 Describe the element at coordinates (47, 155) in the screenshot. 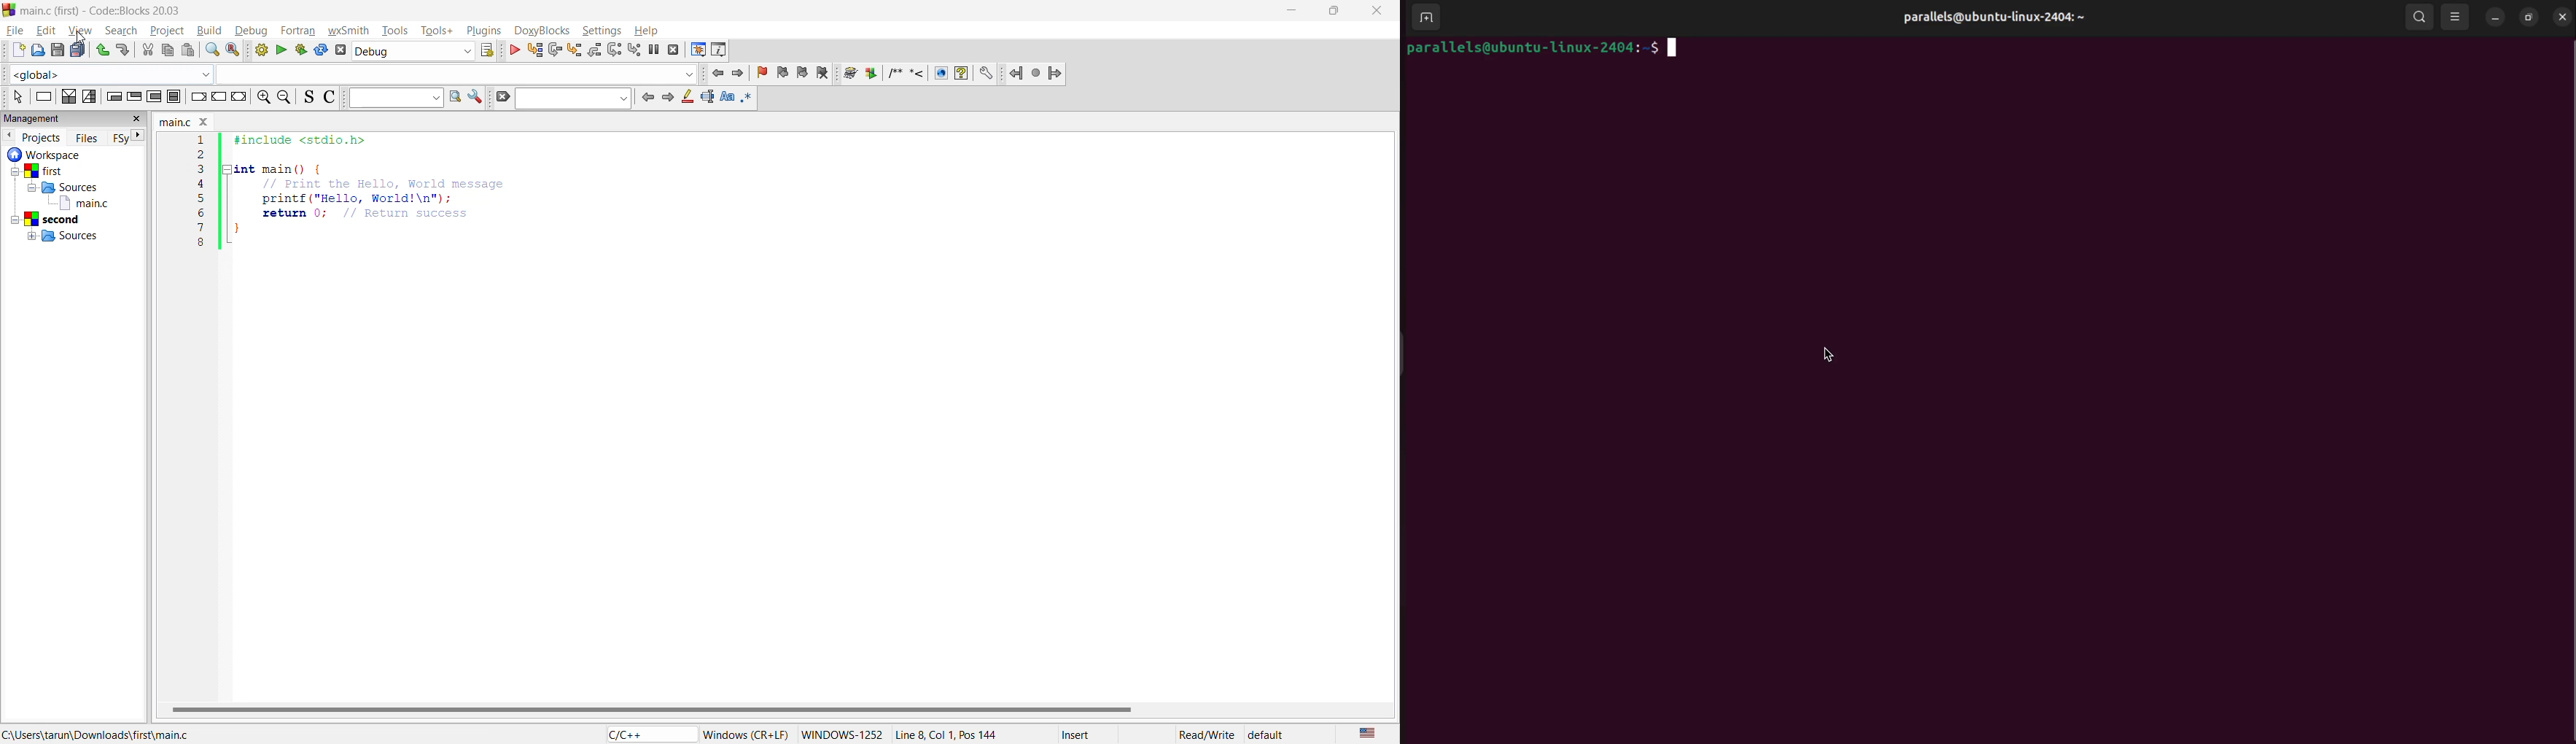

I see `workspace` at that location.